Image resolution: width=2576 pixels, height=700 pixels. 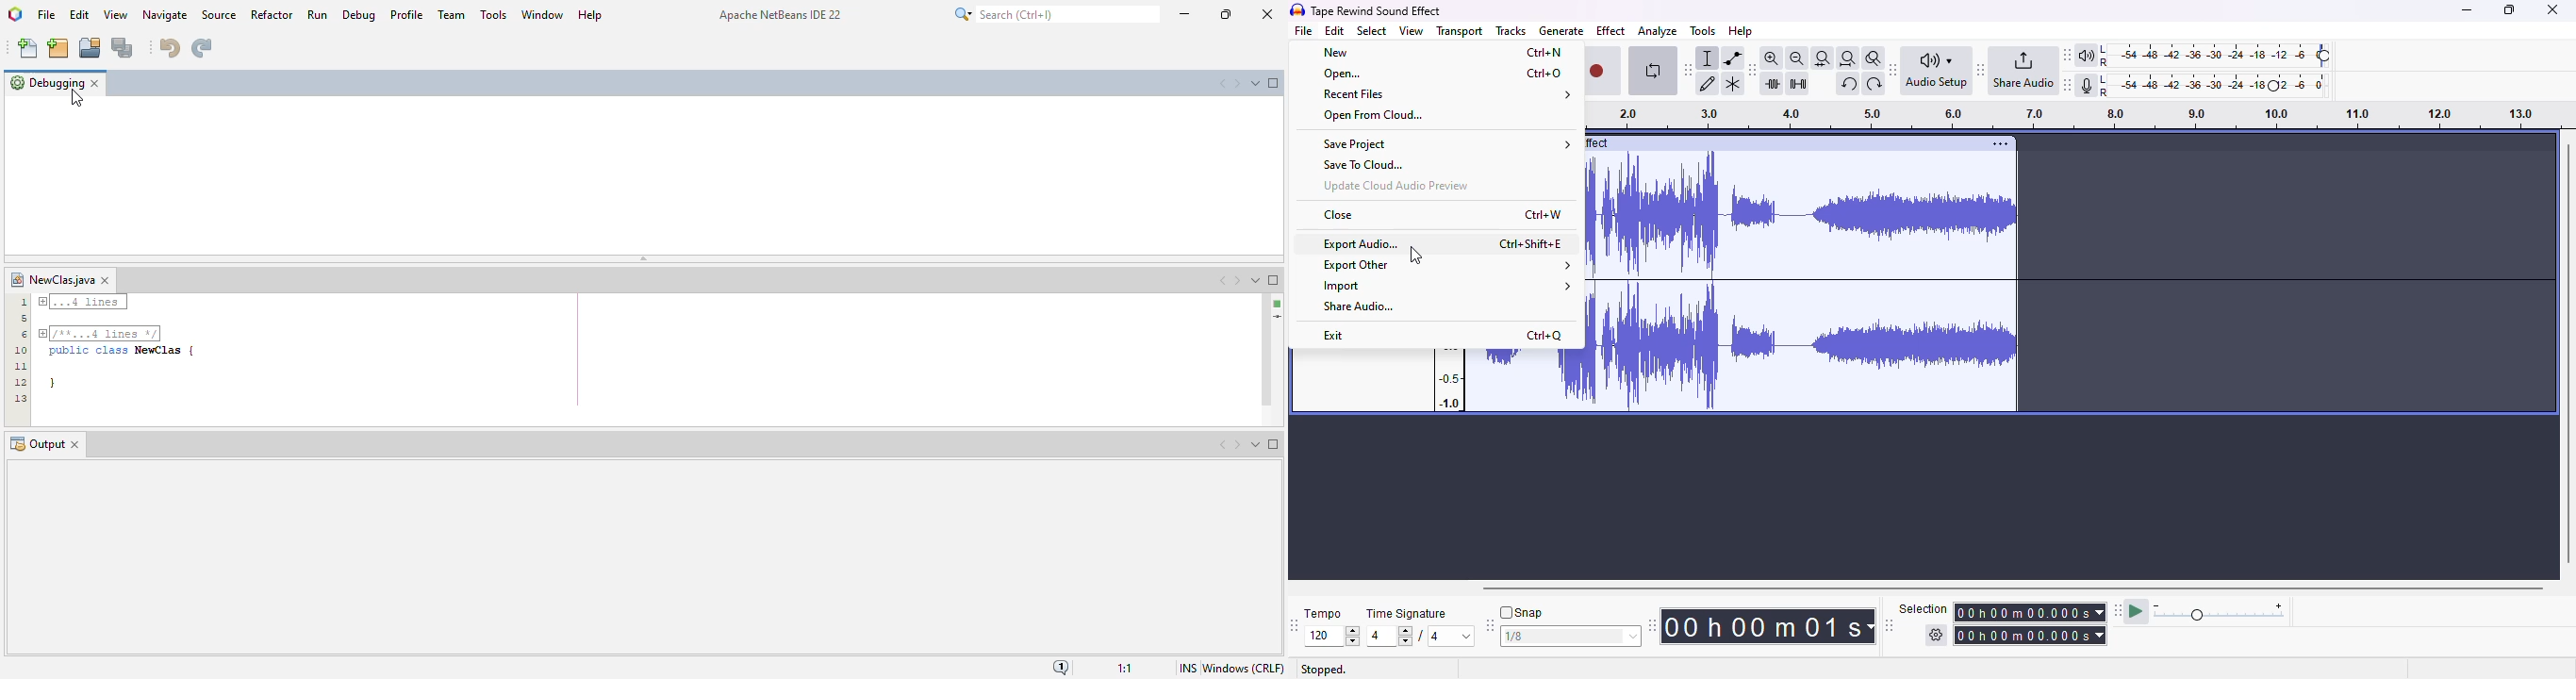 I want to click on silence audio selection, so click(x=1798, y=86).